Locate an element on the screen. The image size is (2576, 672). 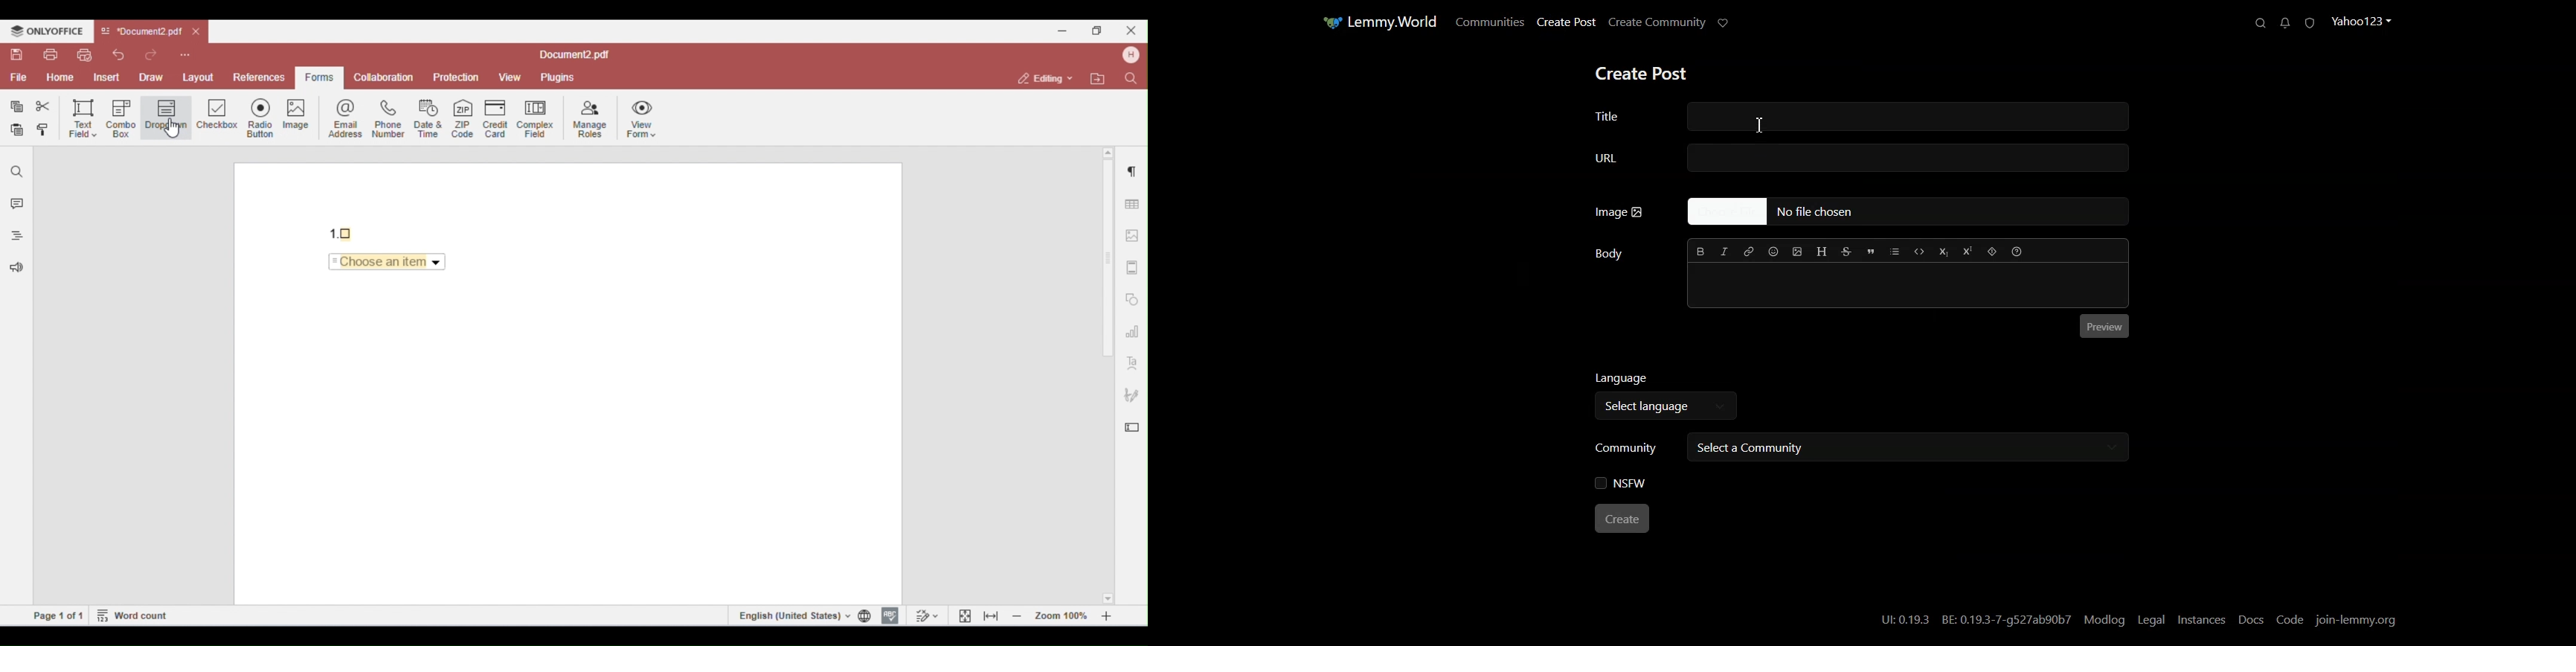
No file Chosen is located at coordinates (1907, 212).